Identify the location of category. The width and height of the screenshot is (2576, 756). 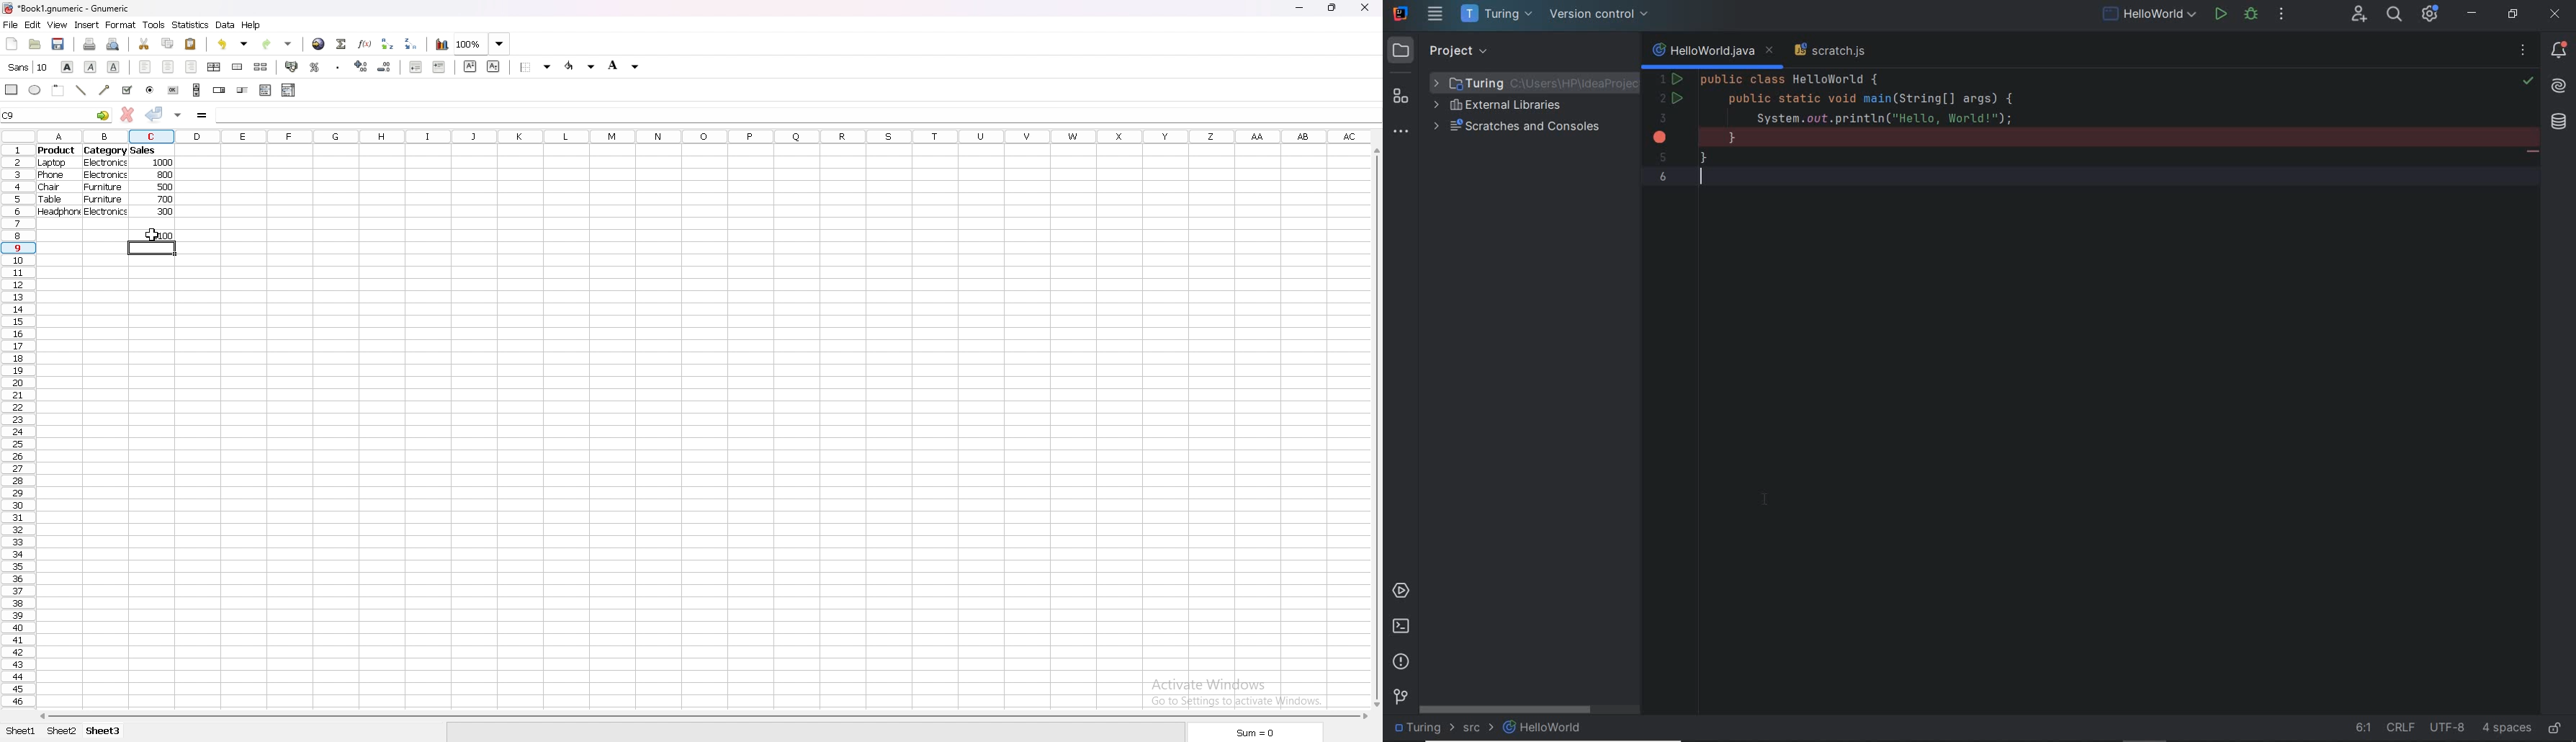
(106, 150).